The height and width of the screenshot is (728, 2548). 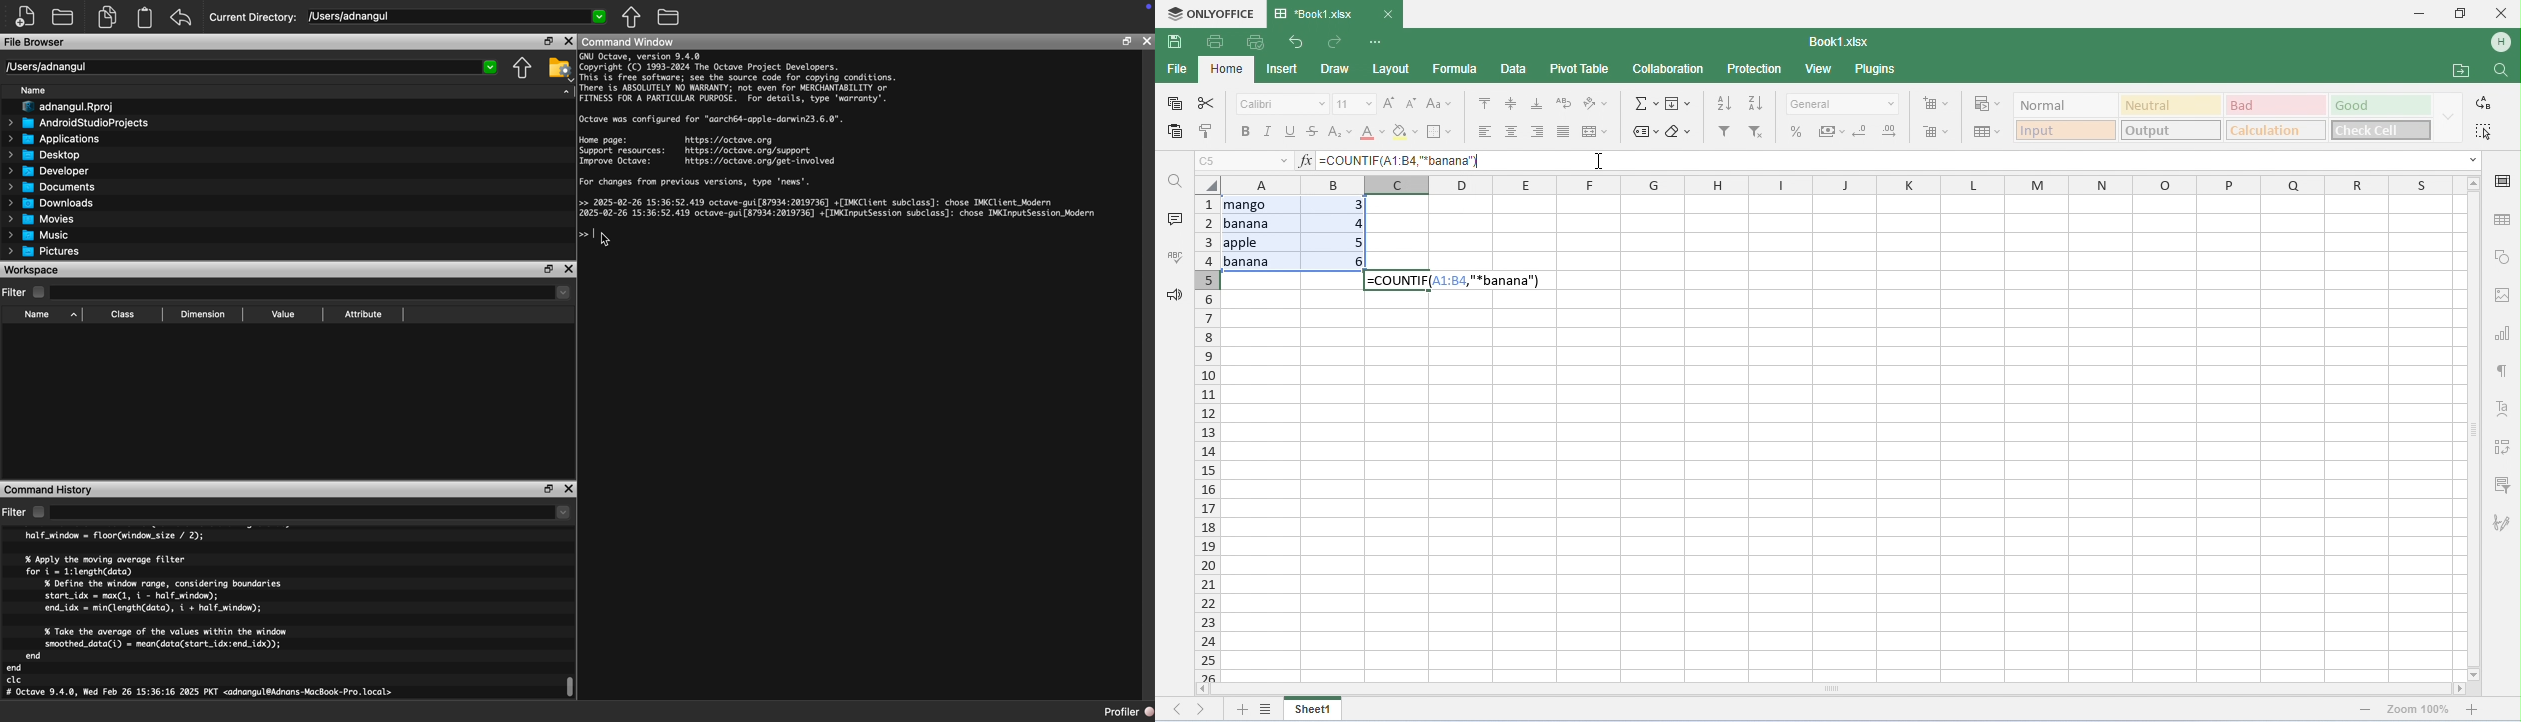 I want to click on zoom out, so click(x=2473, y=709).